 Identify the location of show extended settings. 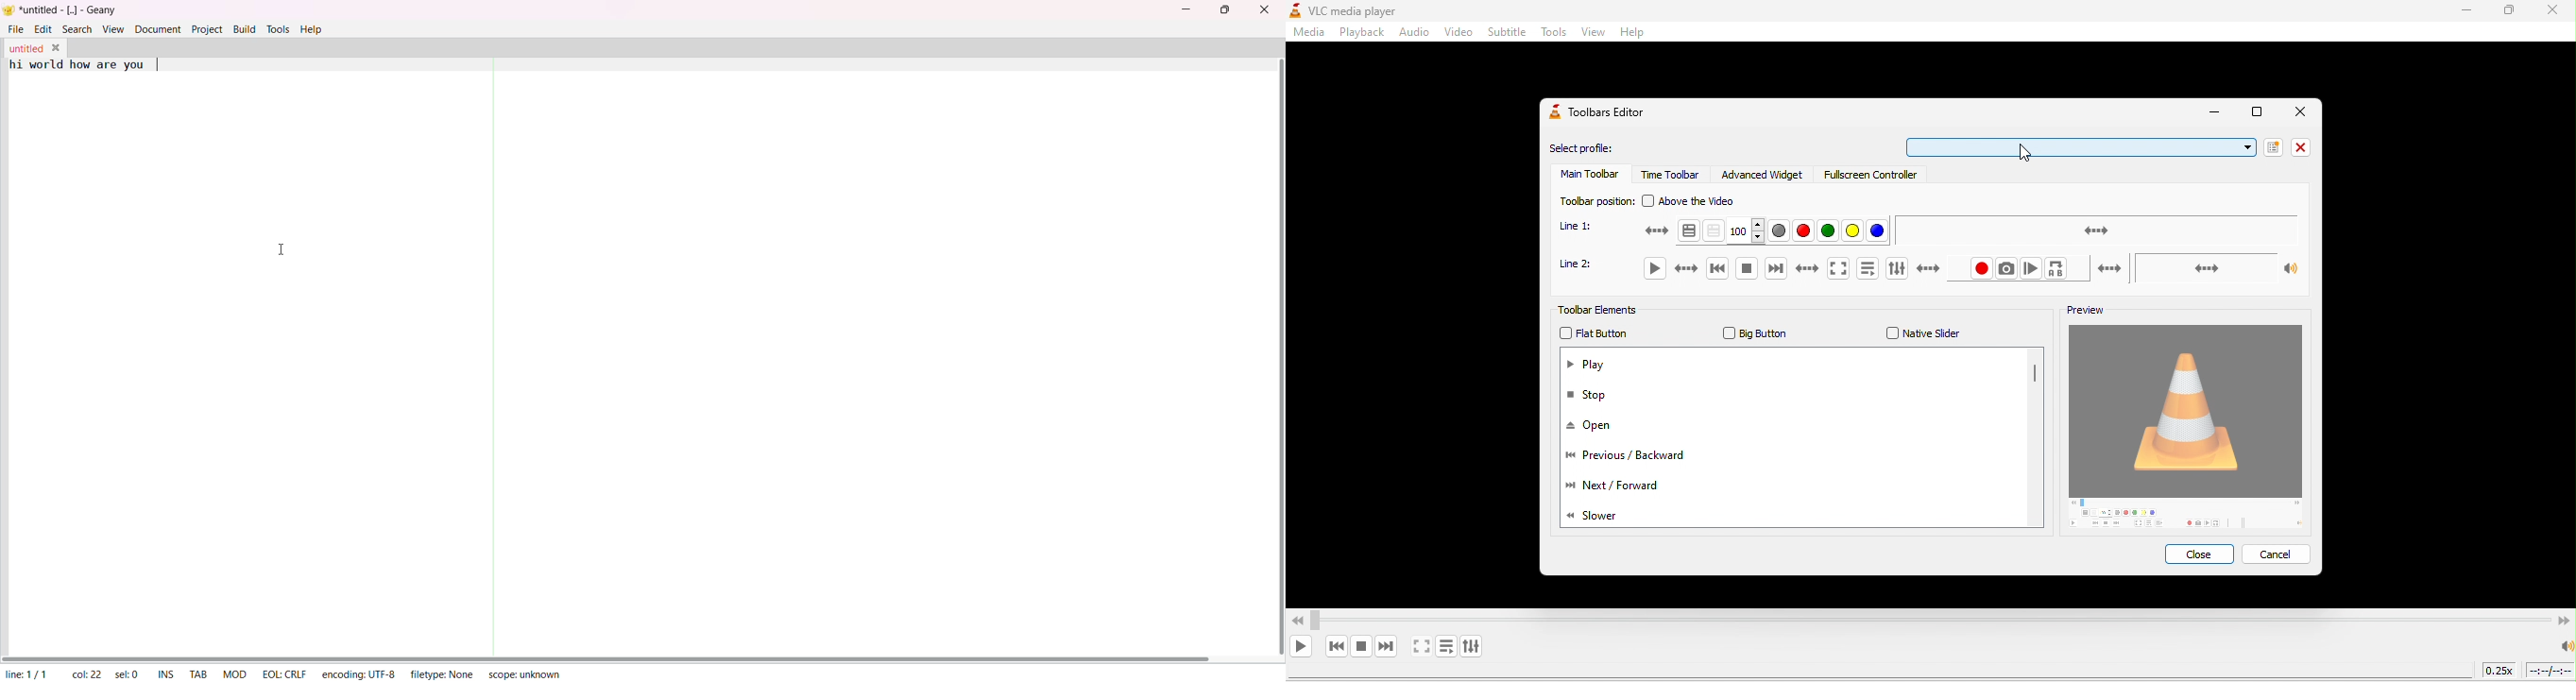
(1900, 269).